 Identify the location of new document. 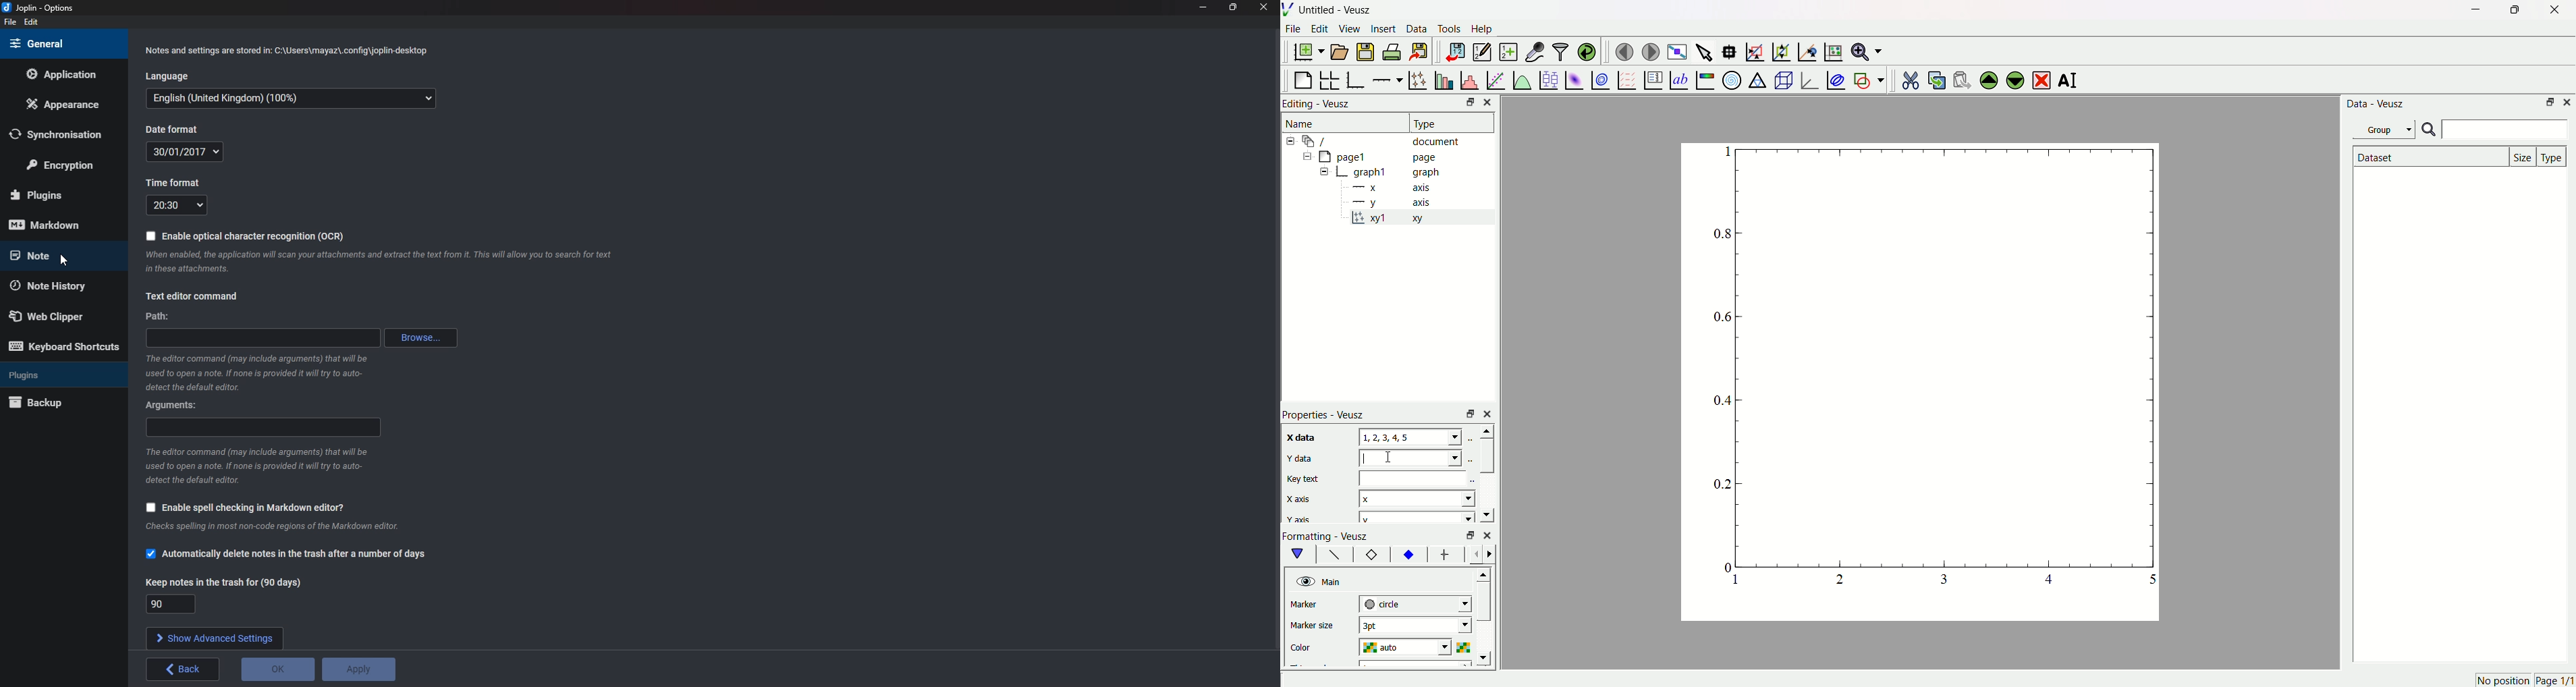
(1311, 53).